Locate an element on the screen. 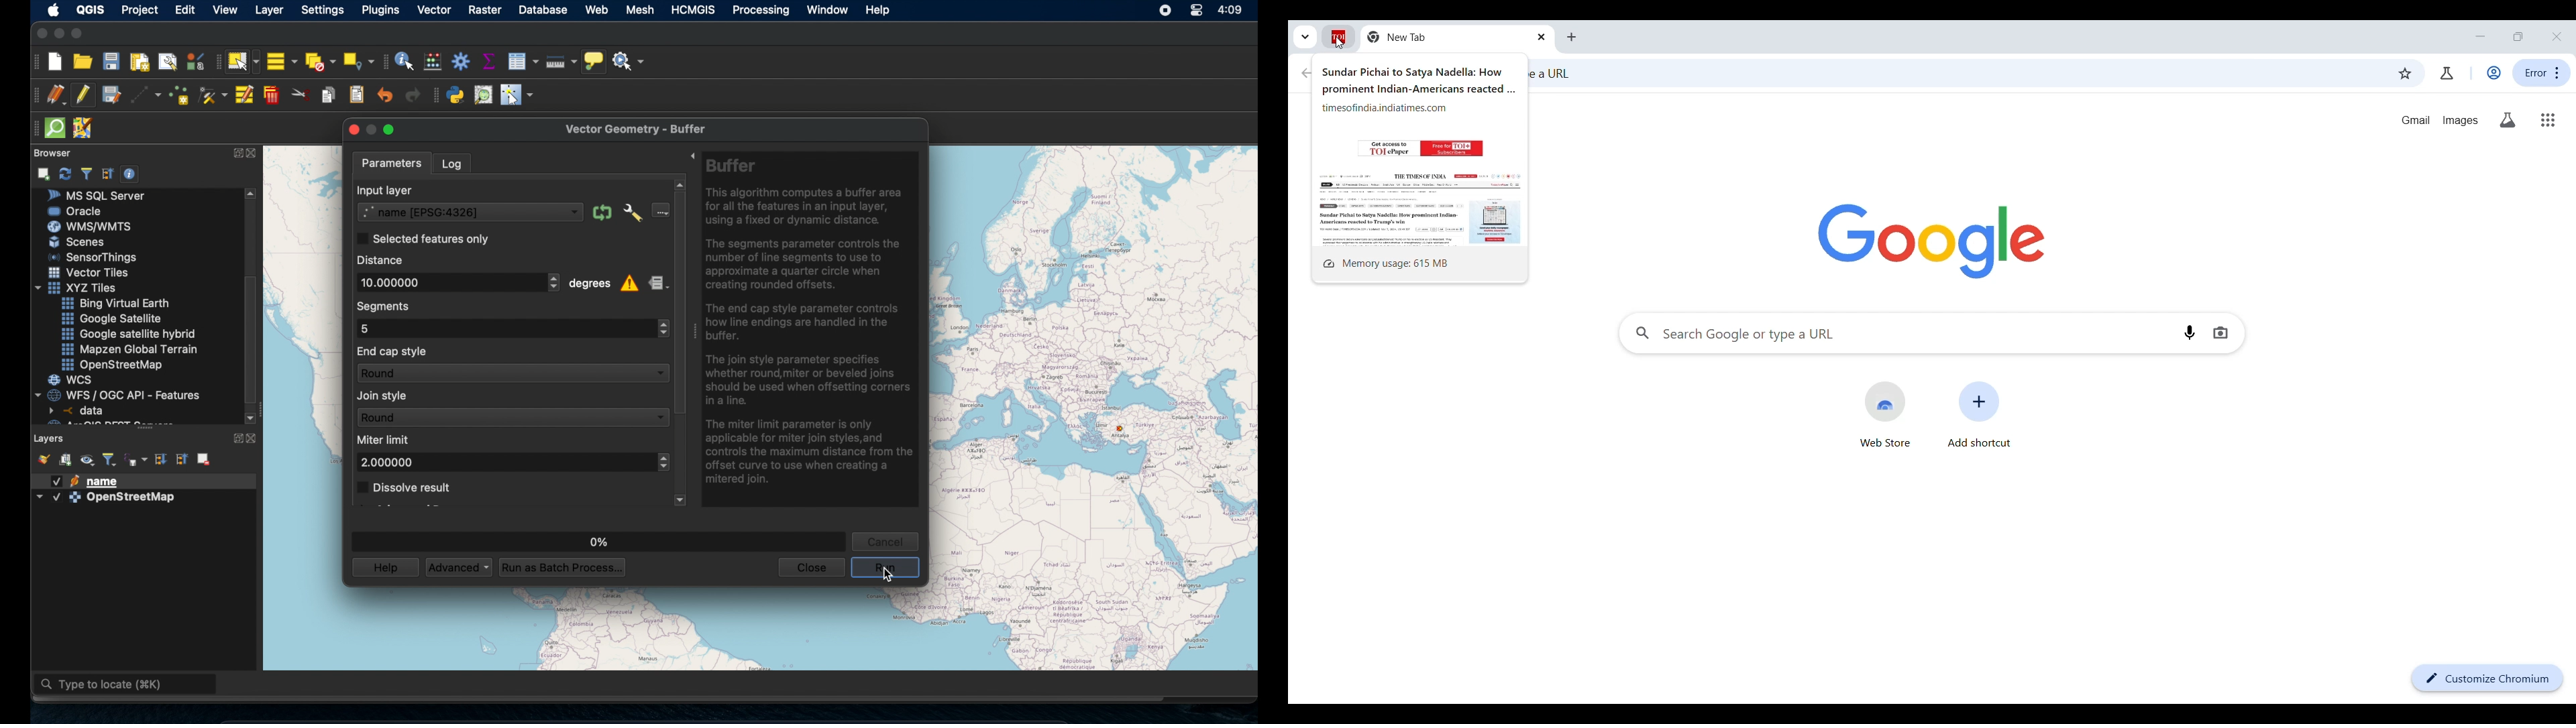 Image resolution: width=2576 pixels, height=728 pixels. Customize and control Chromium is located at coordinates (2542, 72).